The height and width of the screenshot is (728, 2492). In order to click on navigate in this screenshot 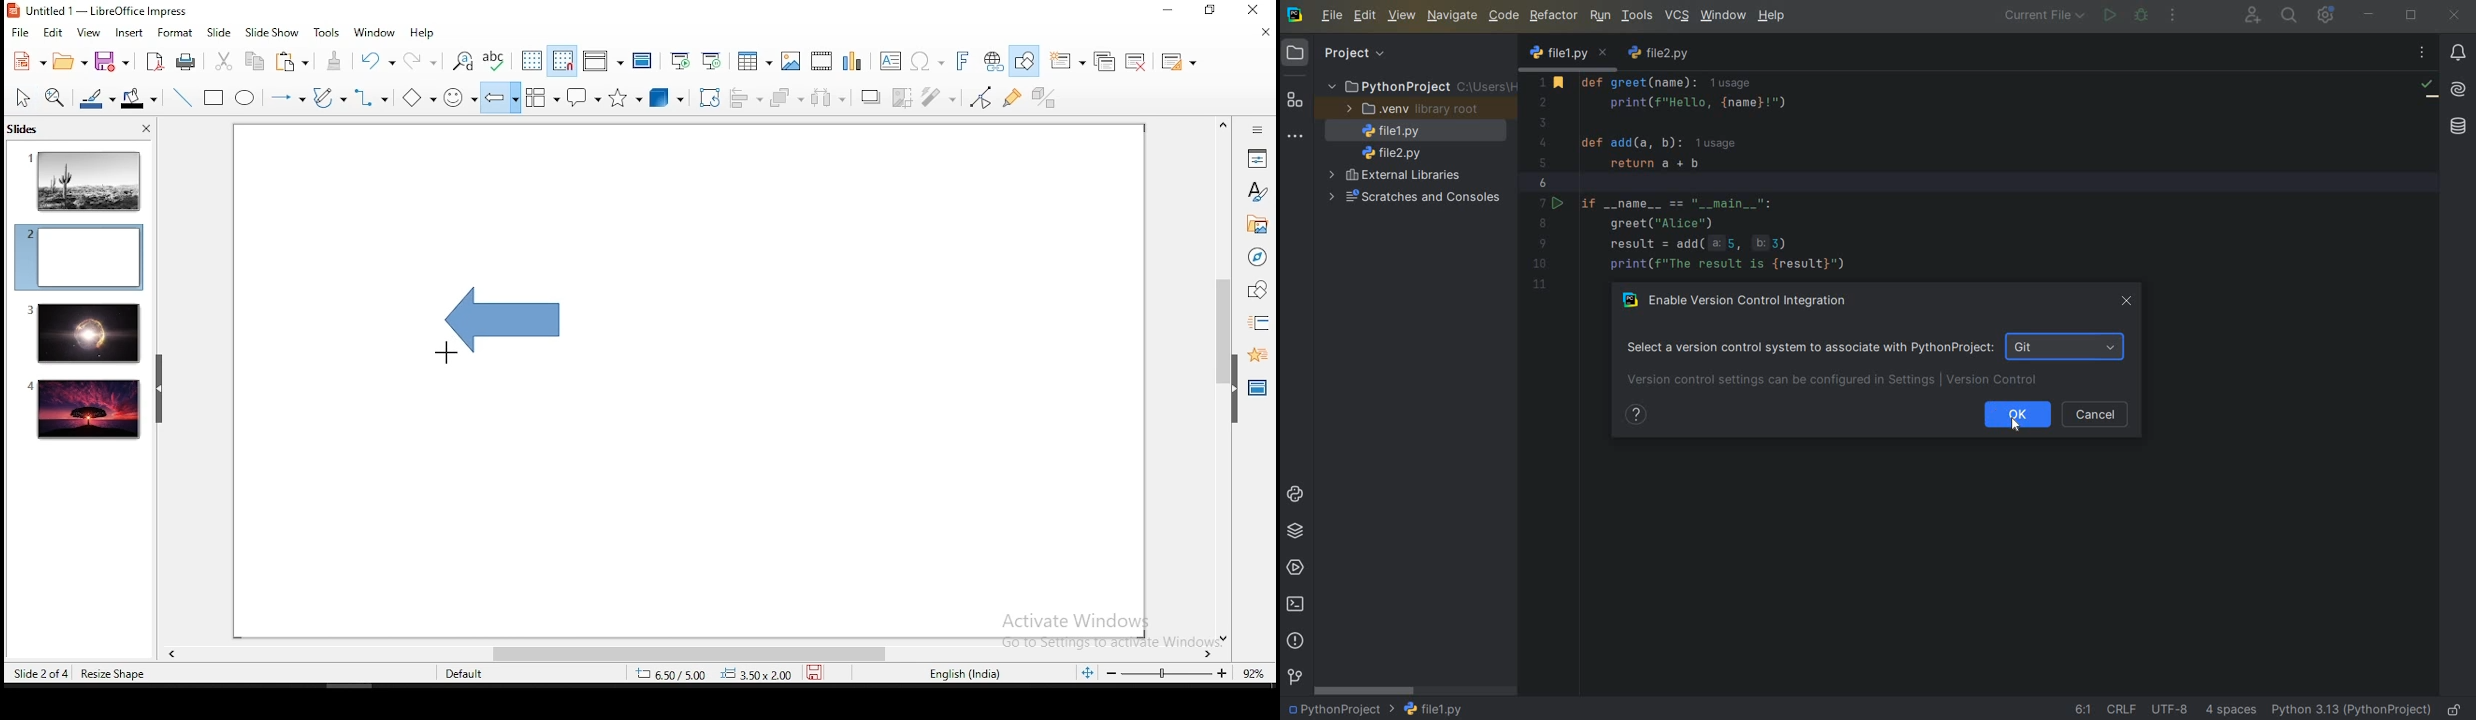, I will do `click(1453, 17)`.